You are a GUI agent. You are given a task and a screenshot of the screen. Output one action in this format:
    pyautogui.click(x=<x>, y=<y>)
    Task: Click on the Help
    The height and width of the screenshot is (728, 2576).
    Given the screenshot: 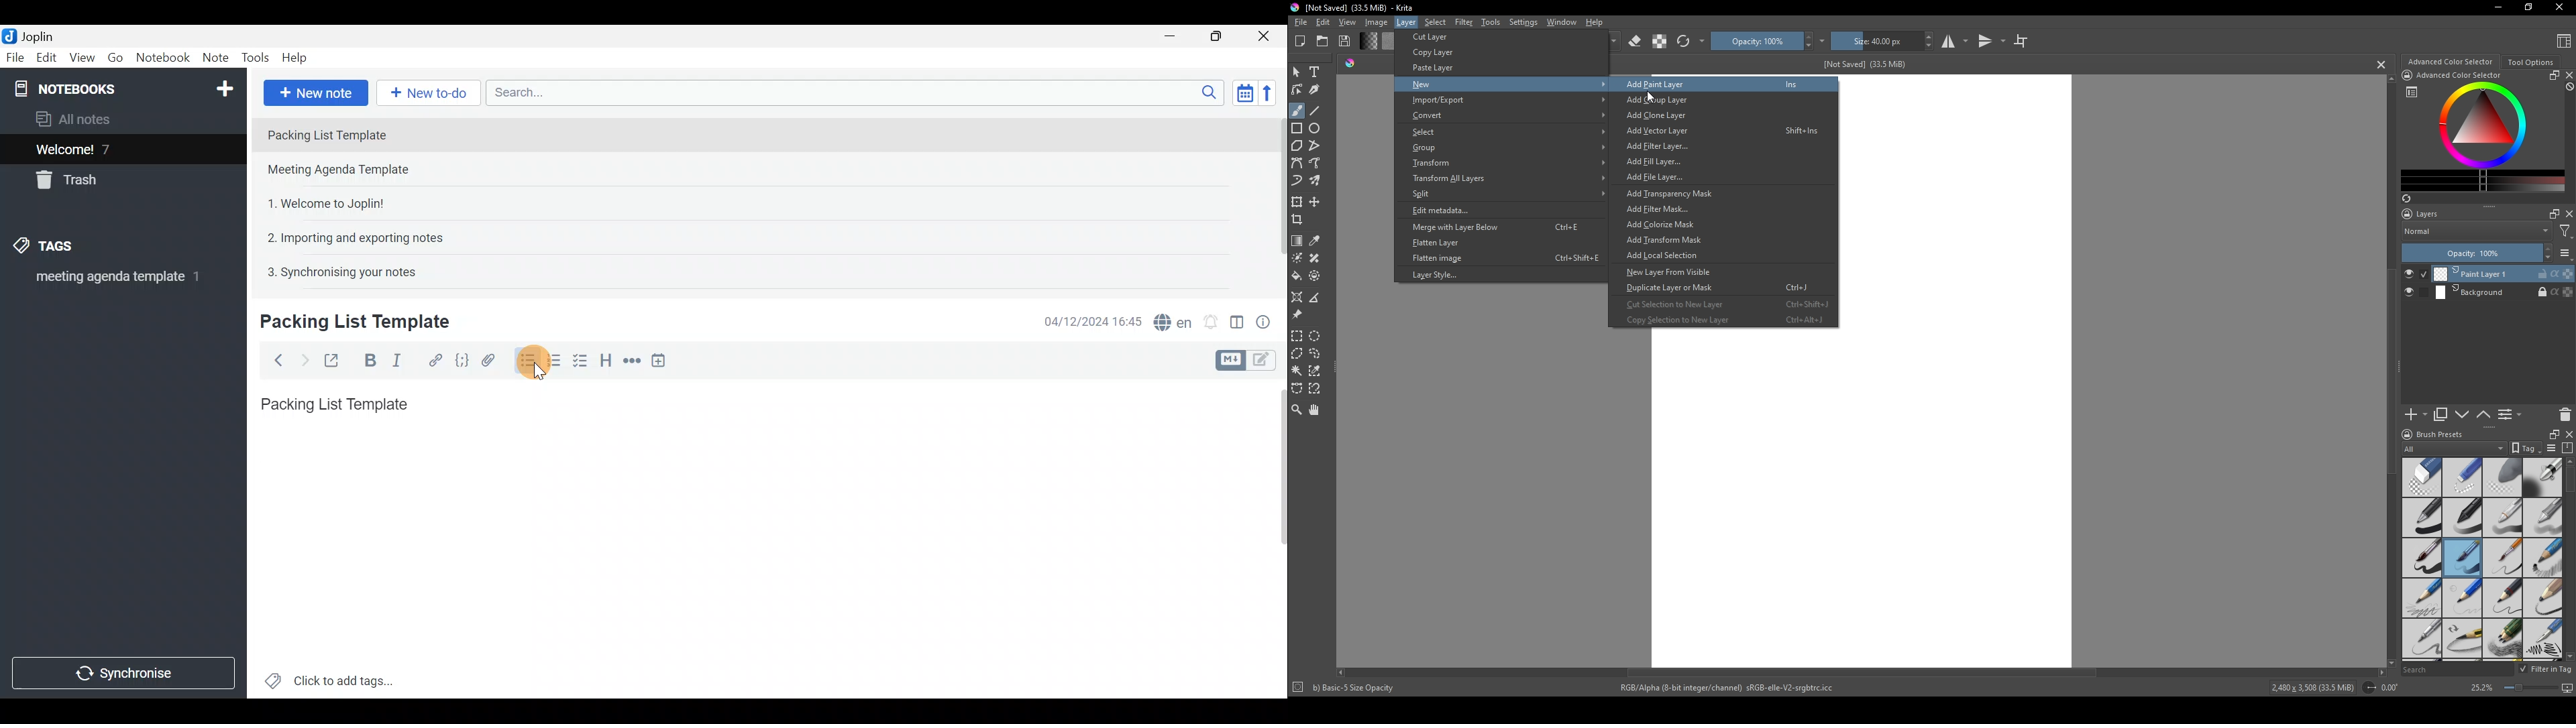 What is the action you would take?
    pyautogui.click(x=297, y=59)
    